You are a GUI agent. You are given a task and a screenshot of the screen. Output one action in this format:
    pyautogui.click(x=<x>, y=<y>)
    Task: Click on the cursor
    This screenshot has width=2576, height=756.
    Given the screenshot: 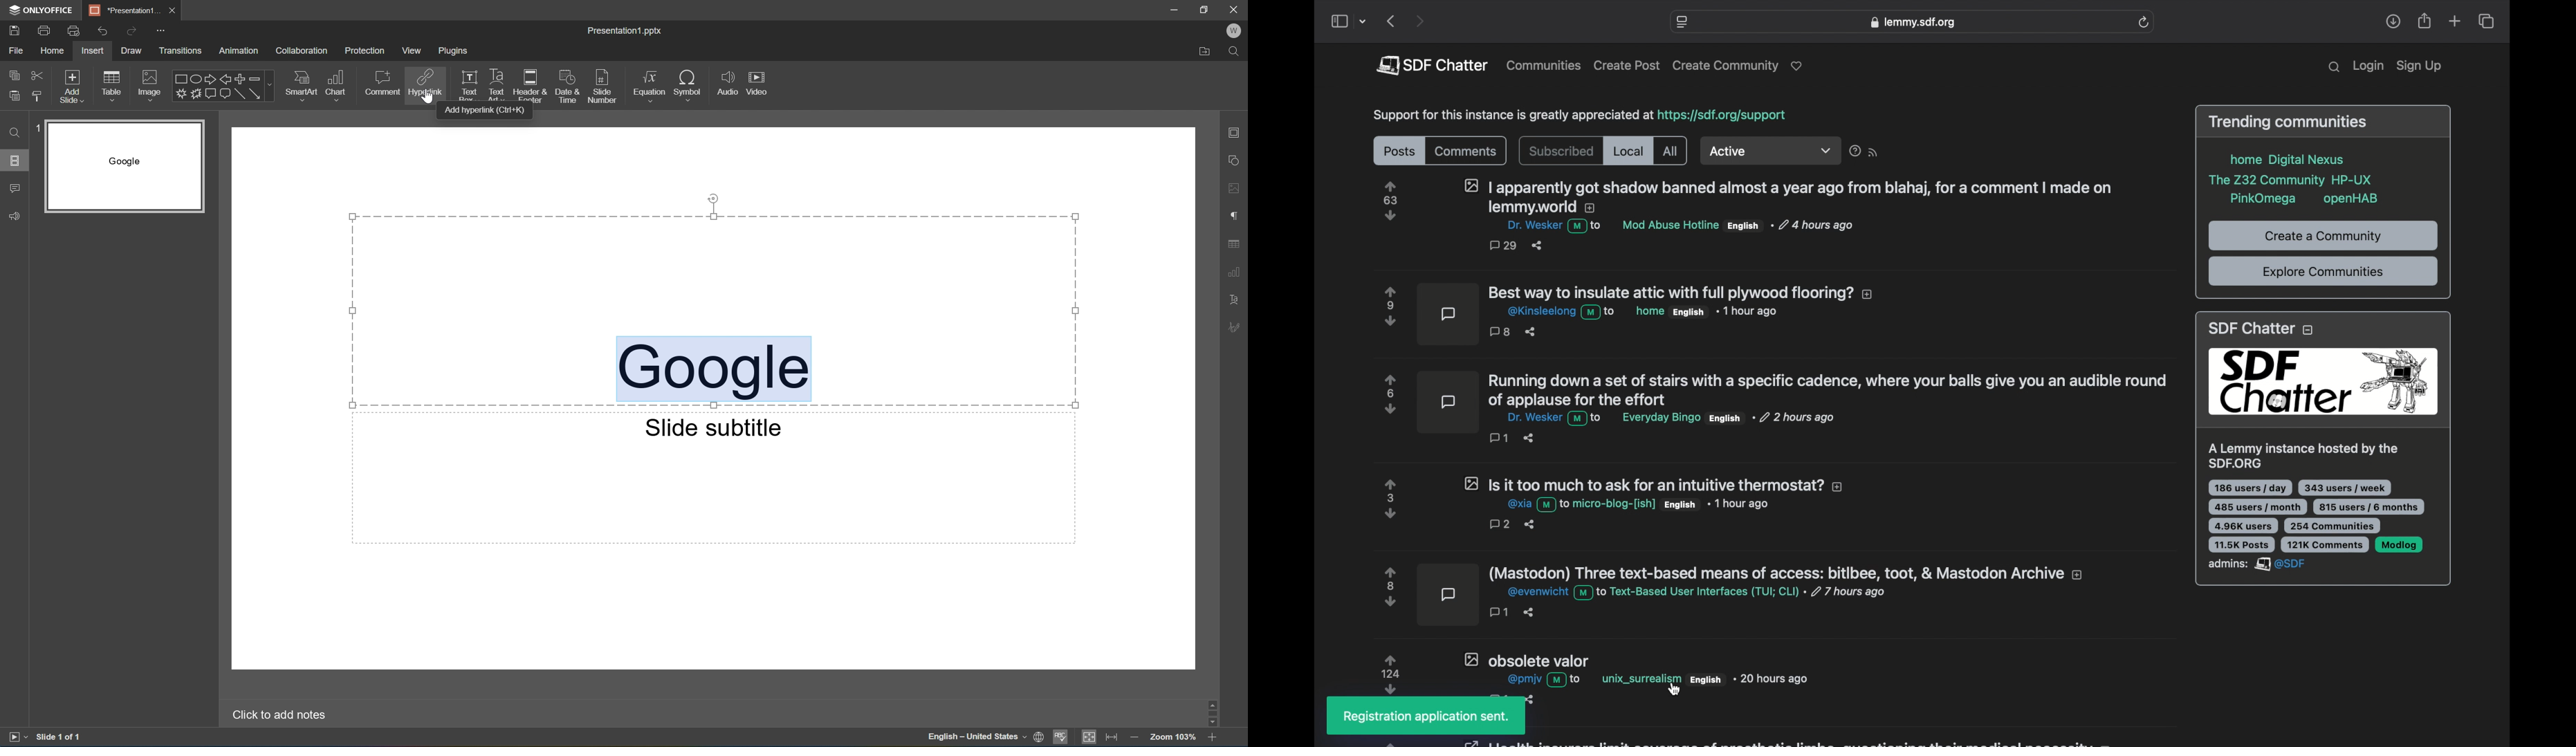 What is the action you would take?
    pyautogui.click(x=1675, y=688)
    